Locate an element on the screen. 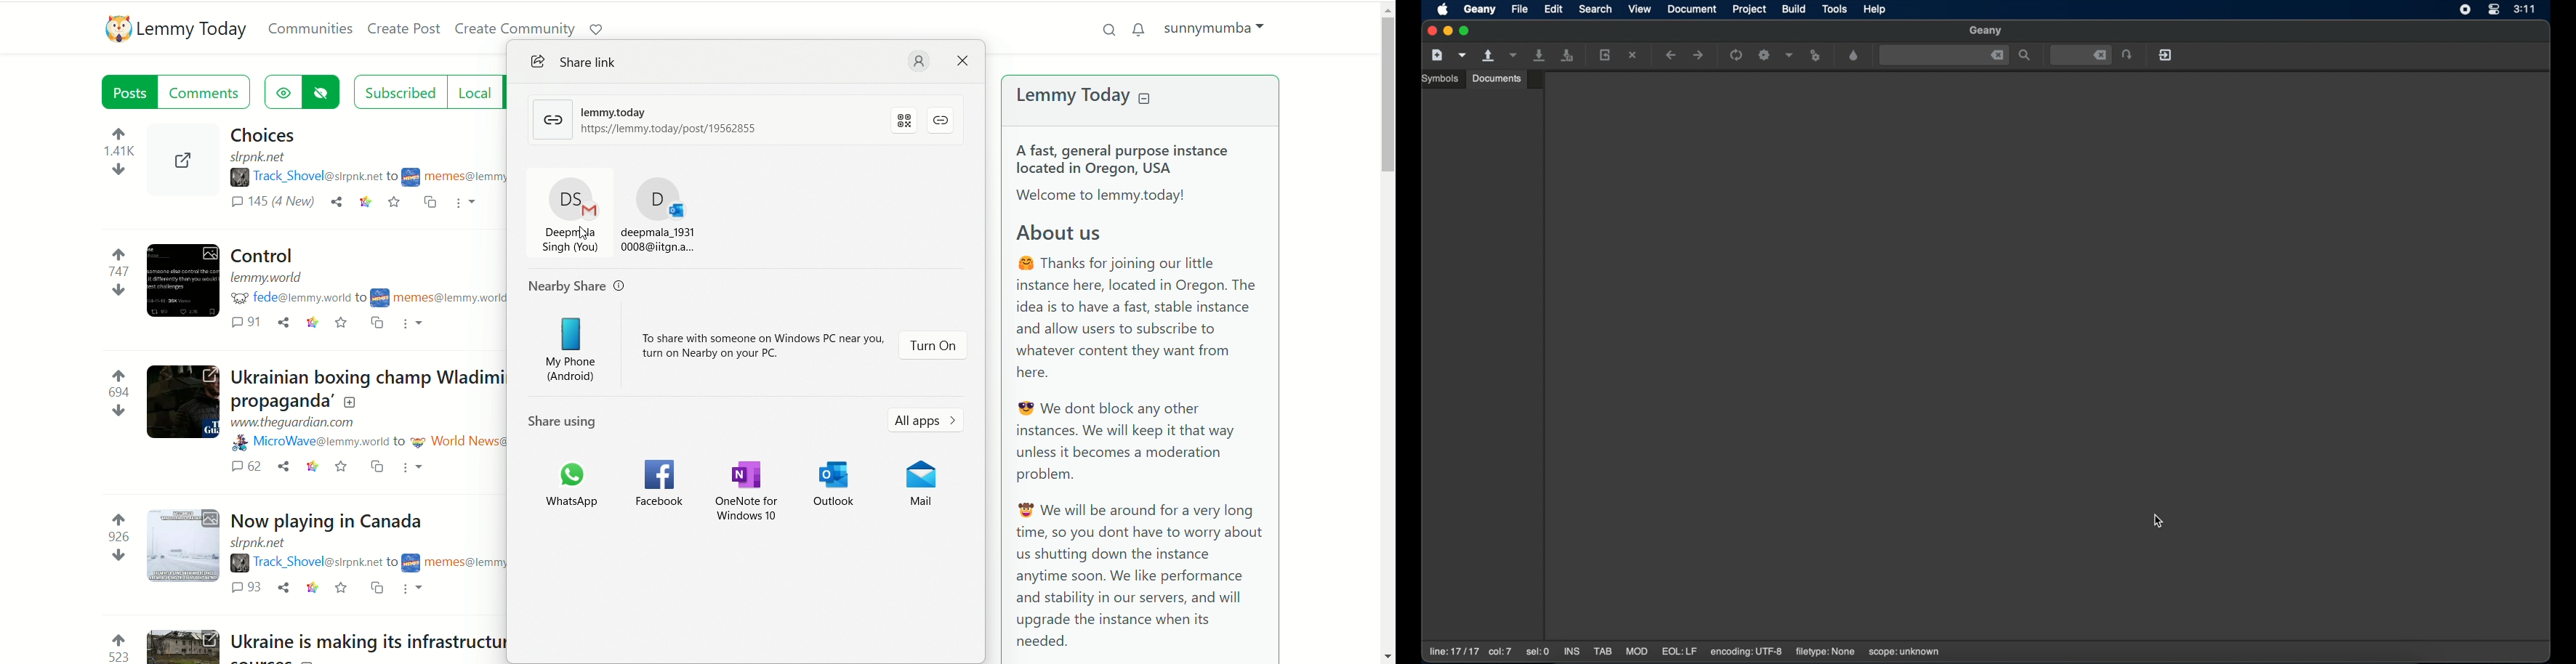  emails is located at coordinates (617, 216).